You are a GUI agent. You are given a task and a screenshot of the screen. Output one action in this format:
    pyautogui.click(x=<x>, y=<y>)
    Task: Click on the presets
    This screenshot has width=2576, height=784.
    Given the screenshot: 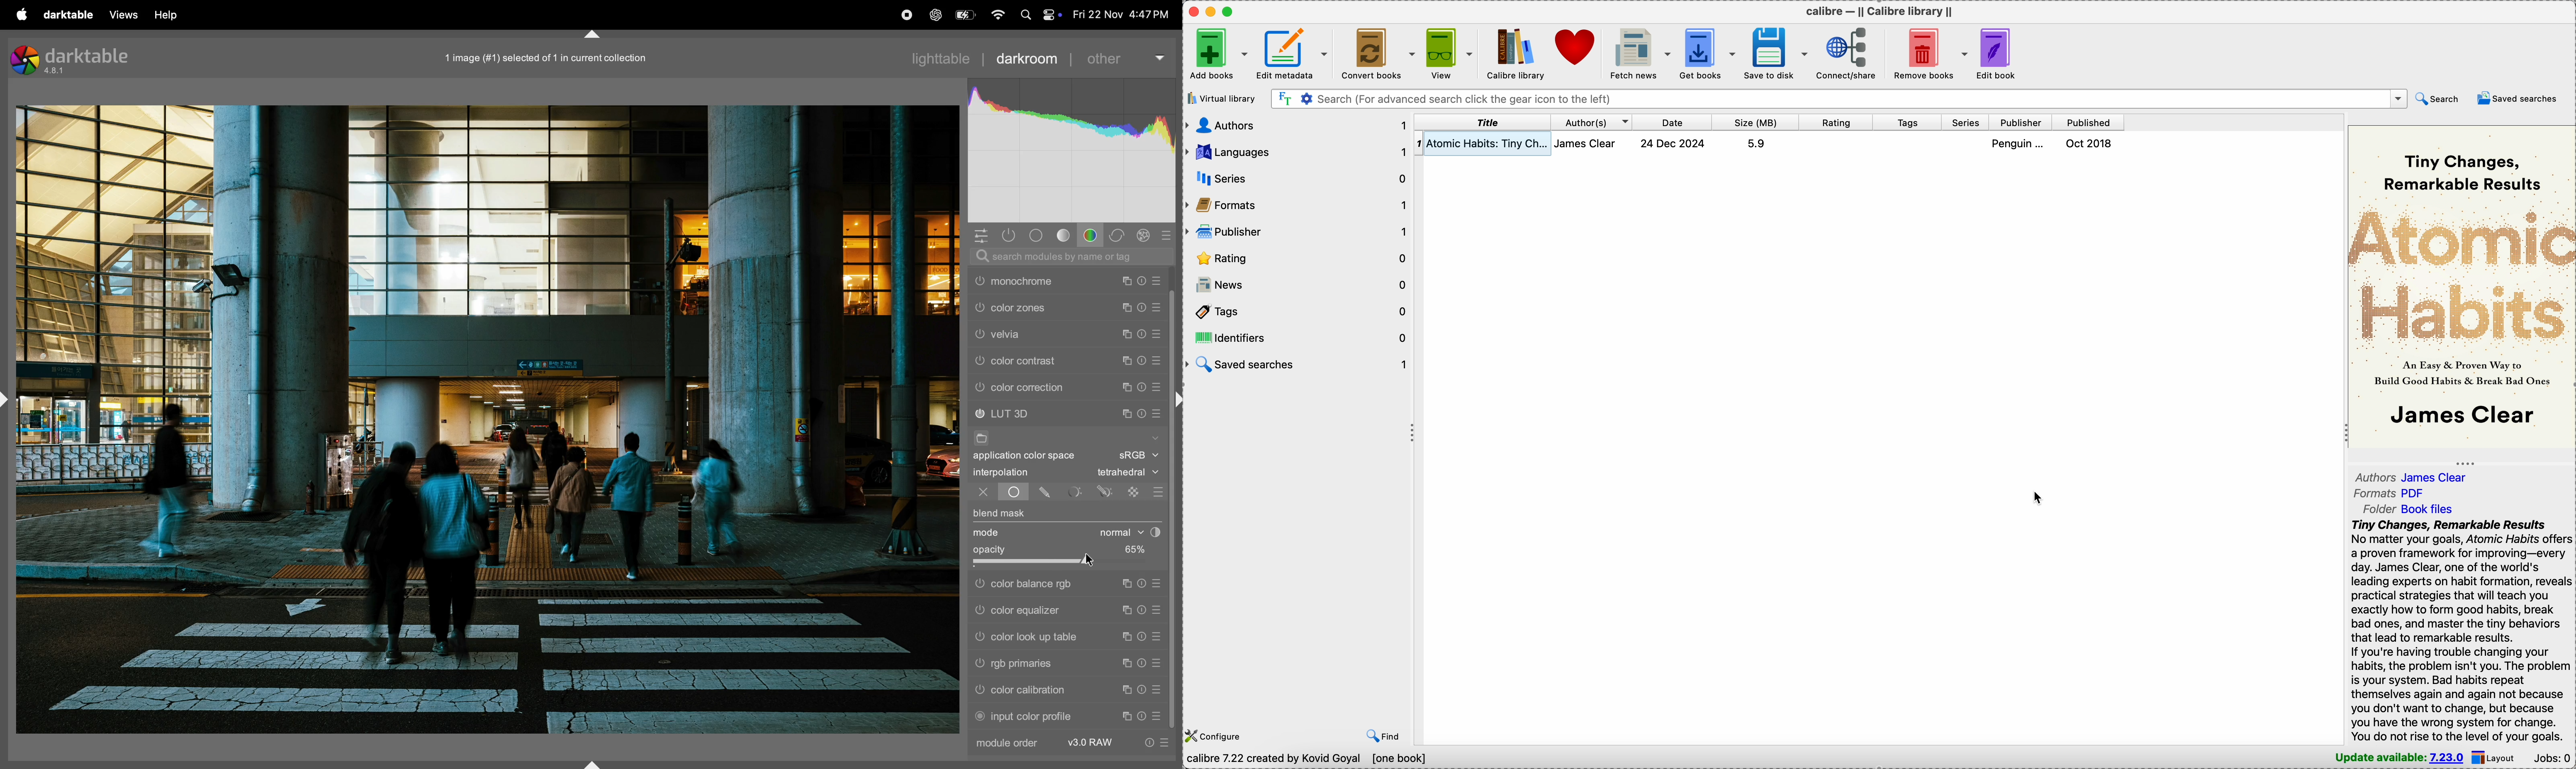 What is the action you would take?
    pyautogui.click(x=1161, y=410)
    